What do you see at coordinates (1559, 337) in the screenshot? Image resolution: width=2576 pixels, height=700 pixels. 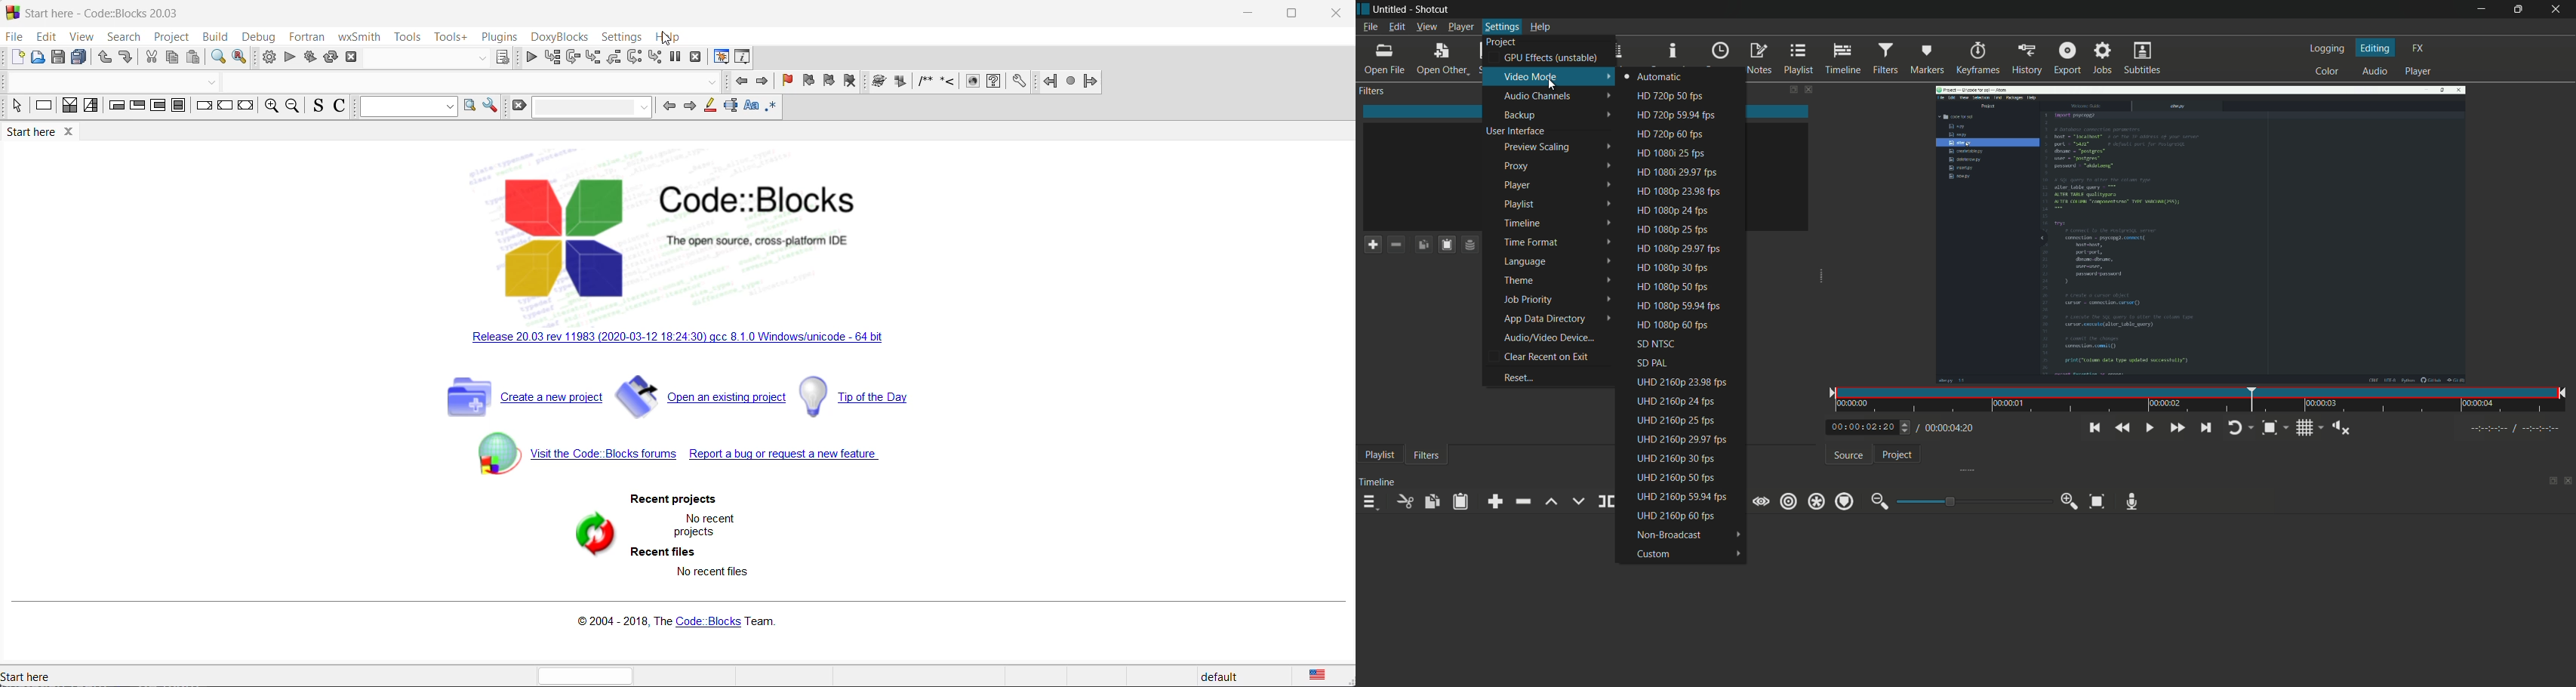 I see `audio/video device` at bounding box center [1559, 337].